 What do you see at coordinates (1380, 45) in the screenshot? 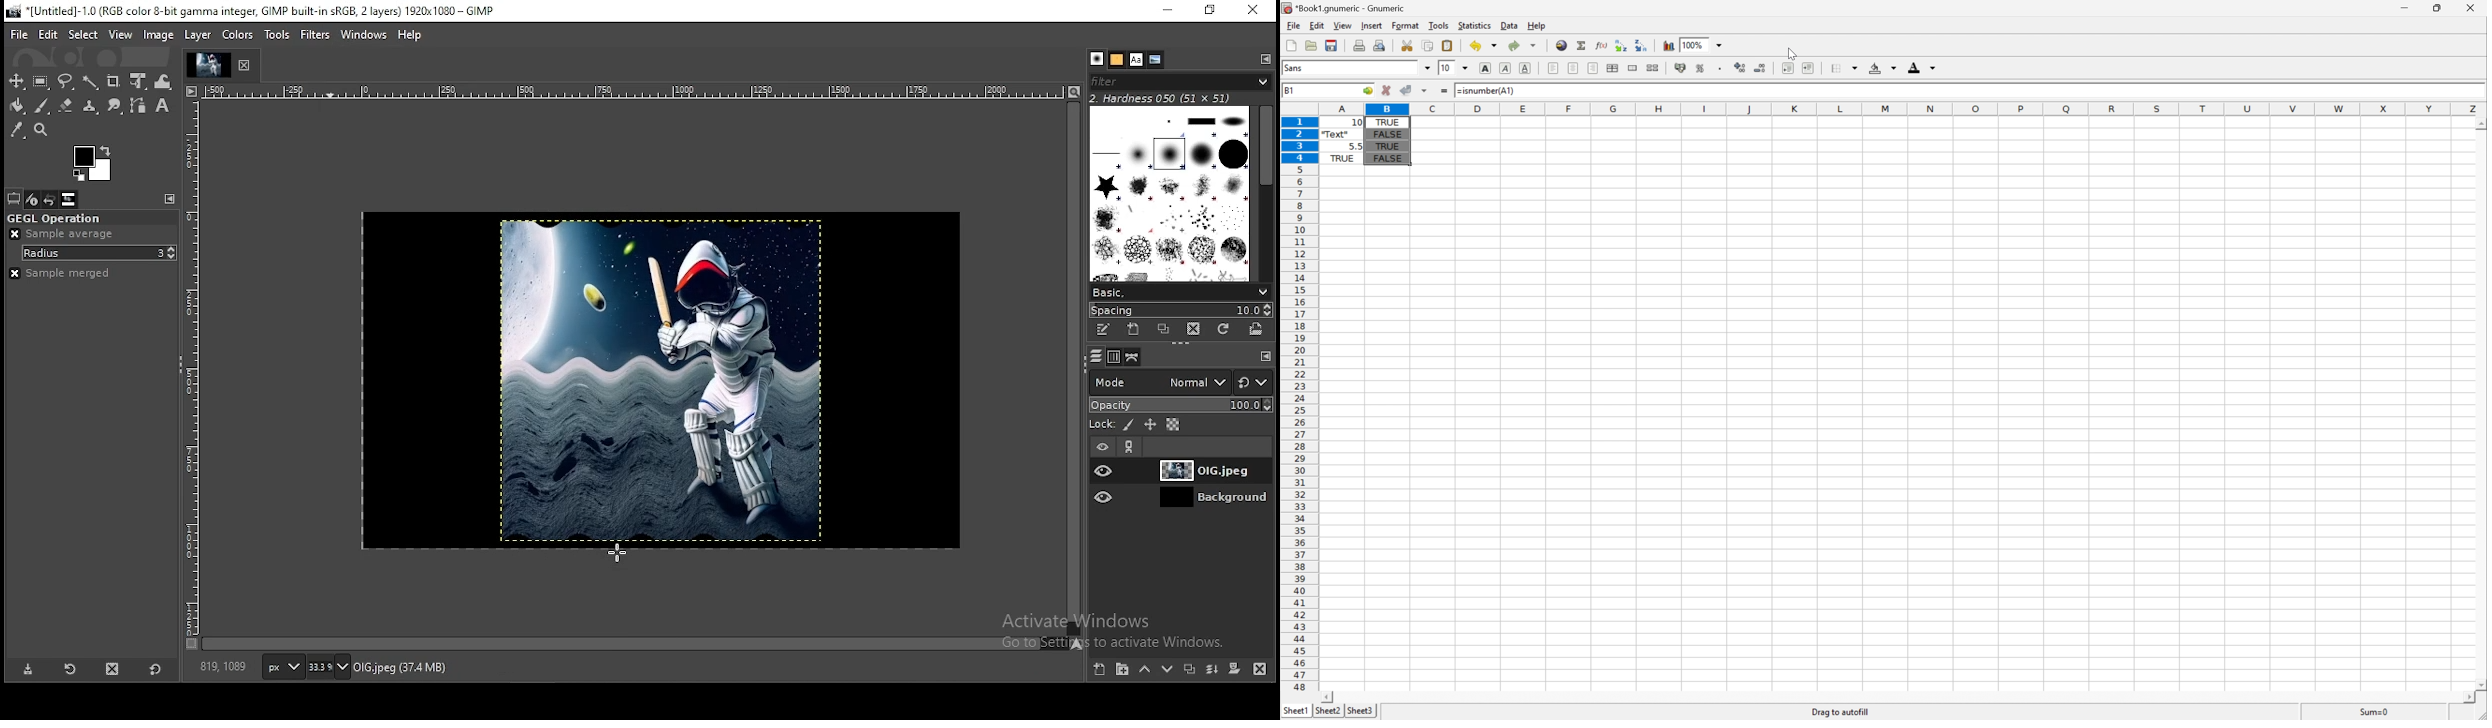
I see `Print preview` at bounding box center [1380, 45].